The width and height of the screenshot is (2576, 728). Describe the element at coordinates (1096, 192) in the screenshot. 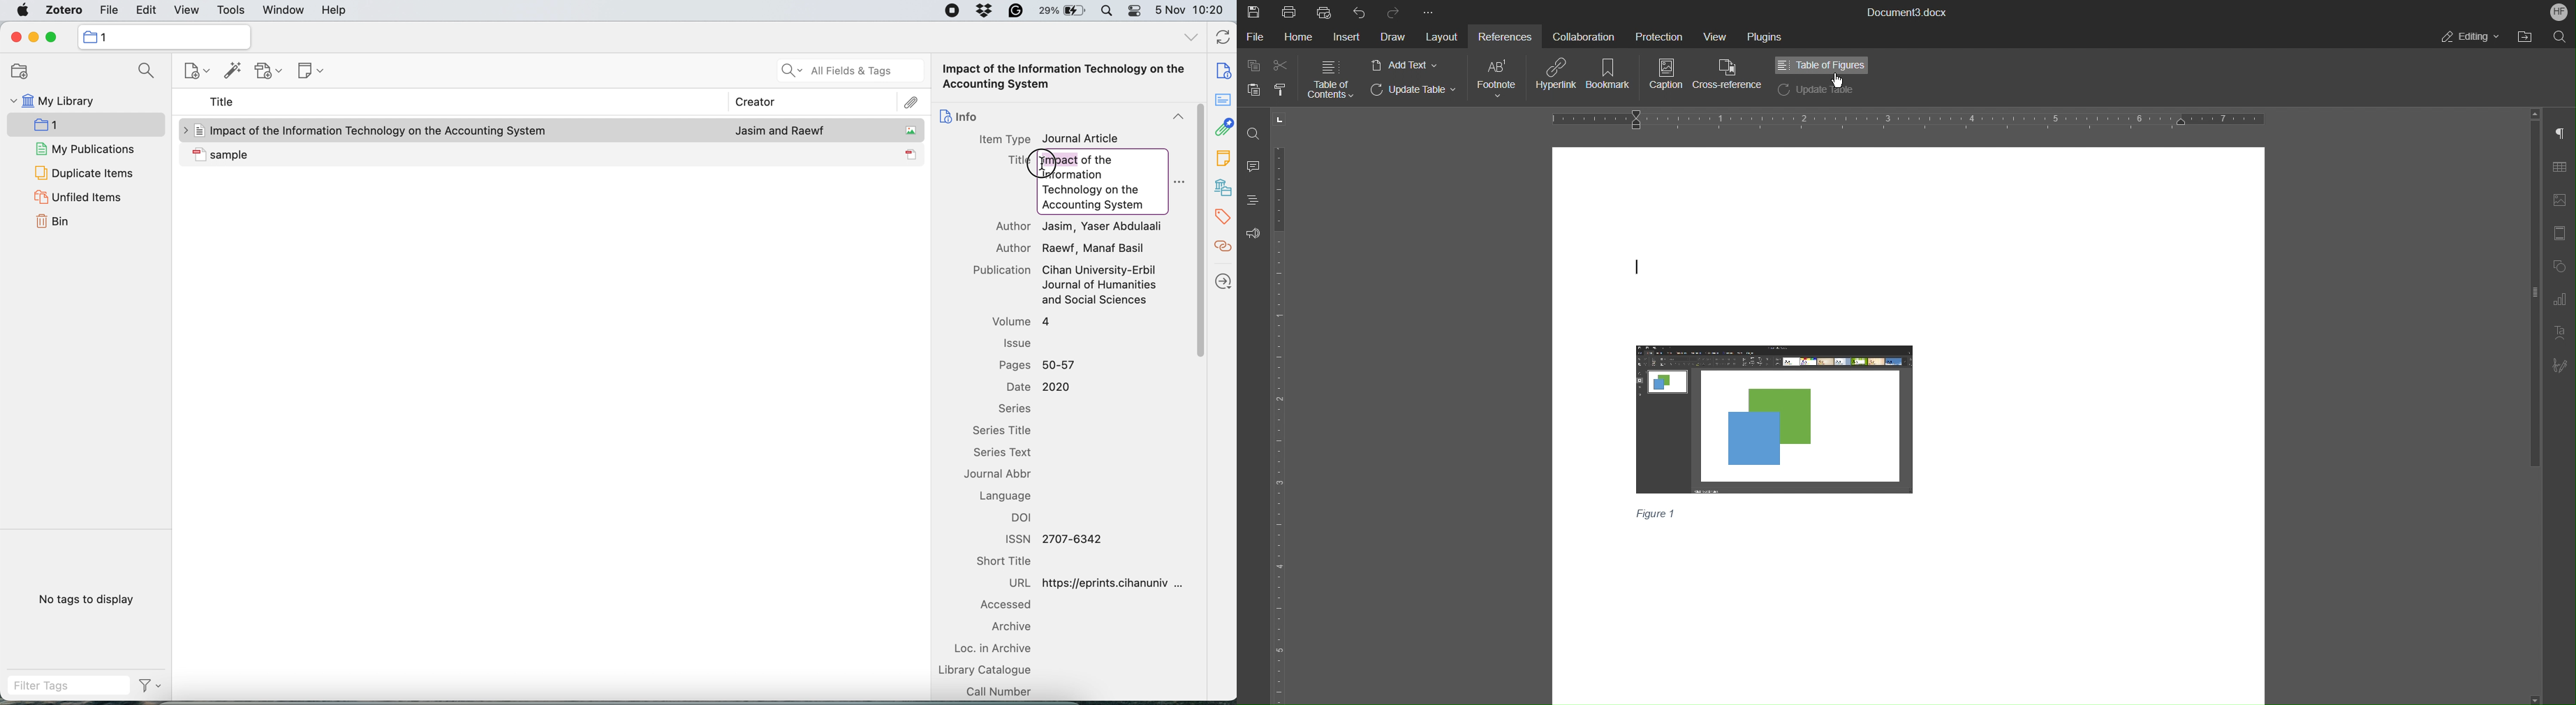

I see `Information Technology on the Accounting System` at that location.